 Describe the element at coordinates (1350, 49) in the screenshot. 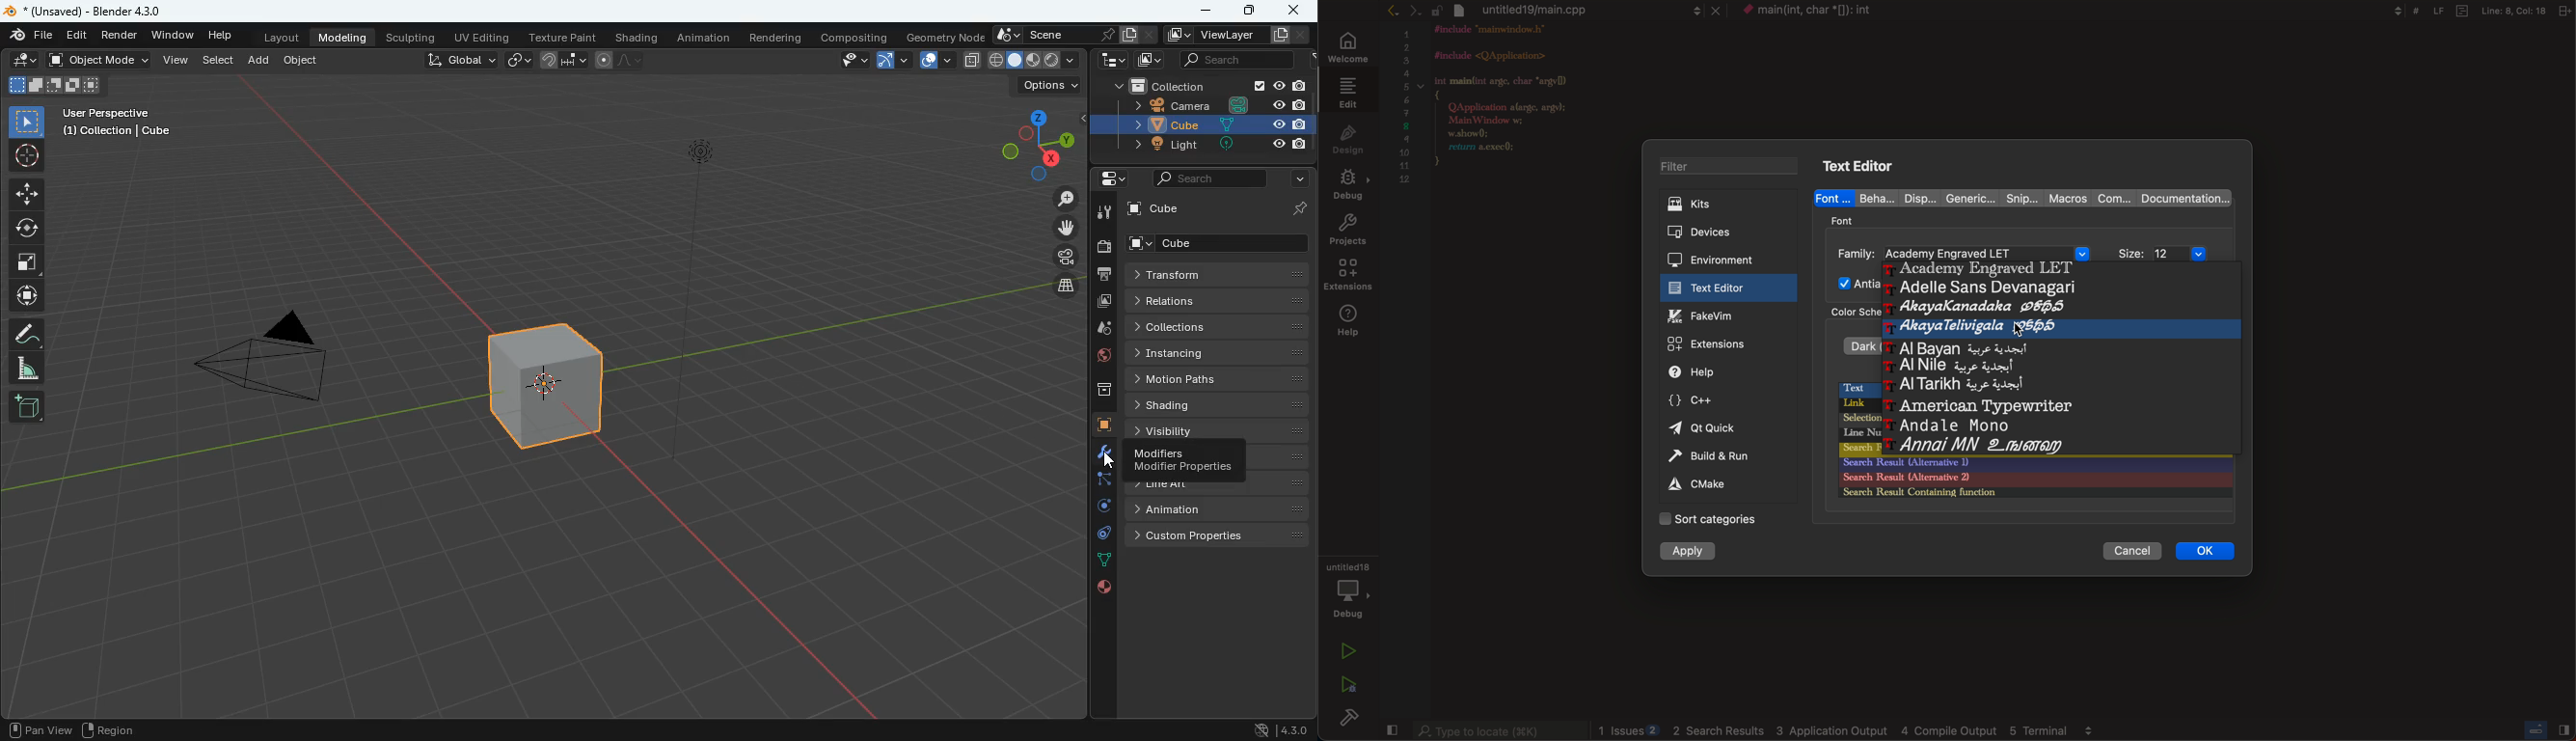

I see `welcome` at that location.